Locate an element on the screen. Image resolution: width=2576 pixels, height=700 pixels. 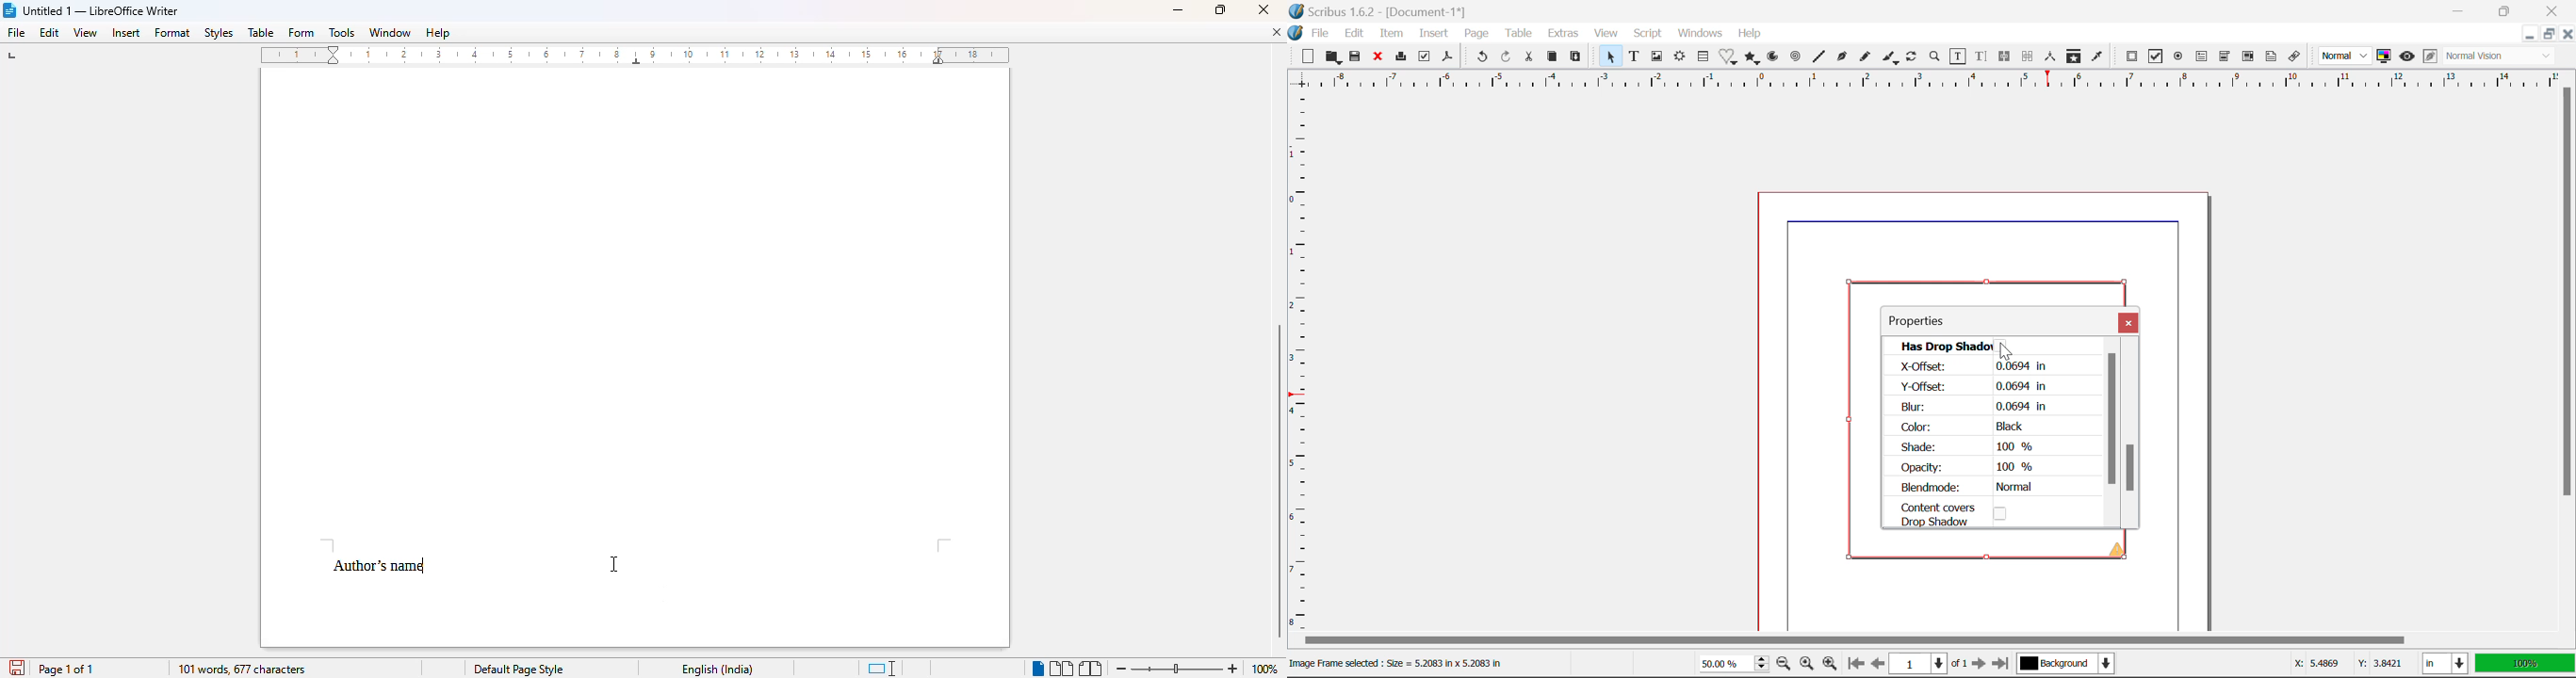
ruler is located at coordinates (638, 56).